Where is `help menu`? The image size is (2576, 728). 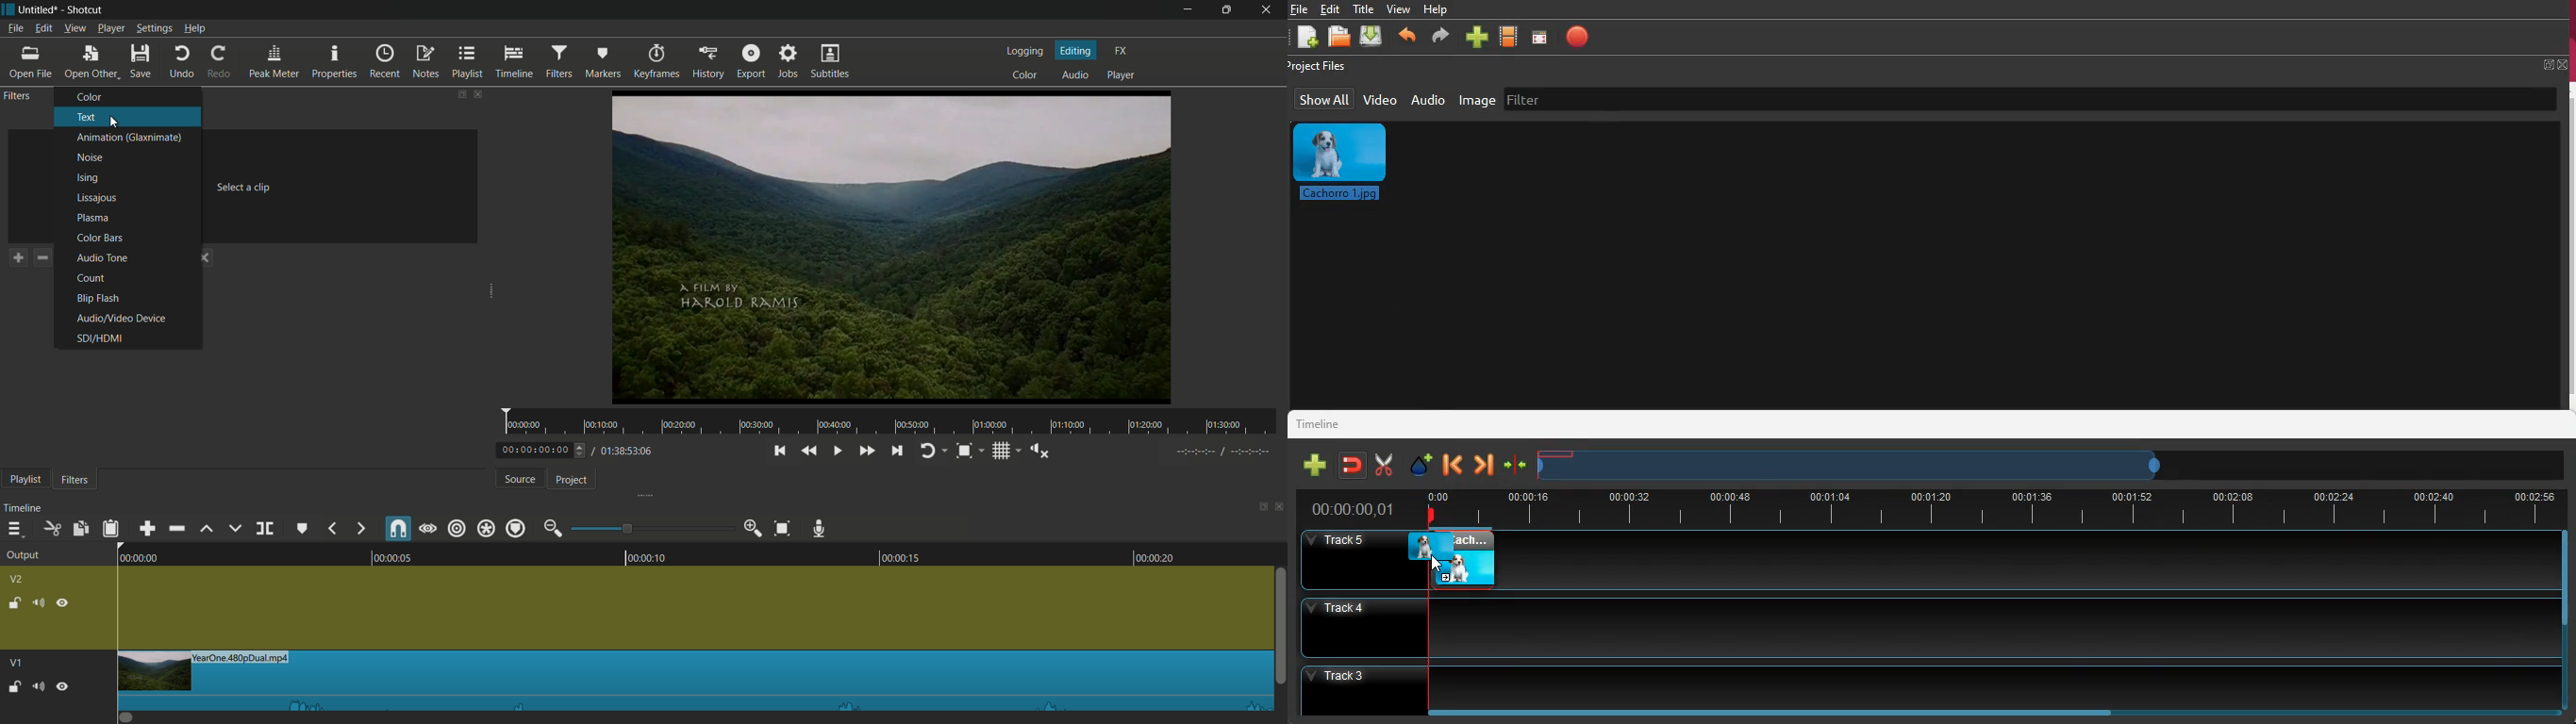
help menu is located at coordinates (195, 28).